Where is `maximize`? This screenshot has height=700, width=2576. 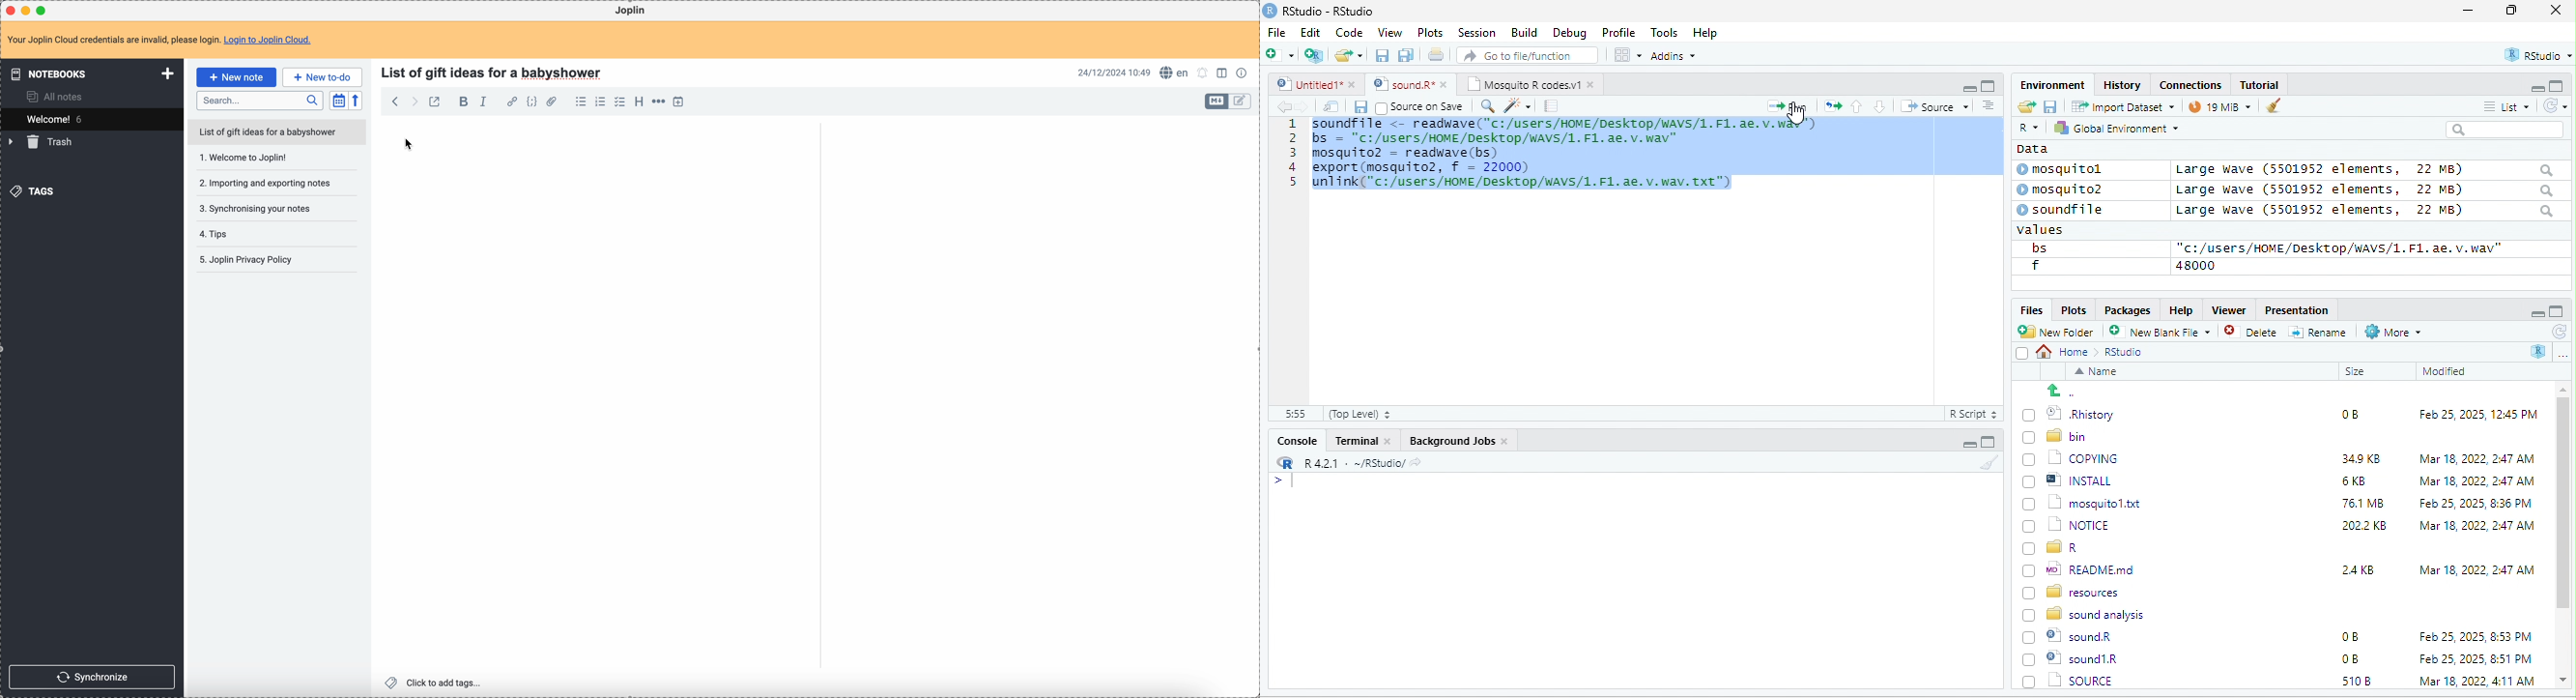 maximize is located at coordinates (2515, 12).